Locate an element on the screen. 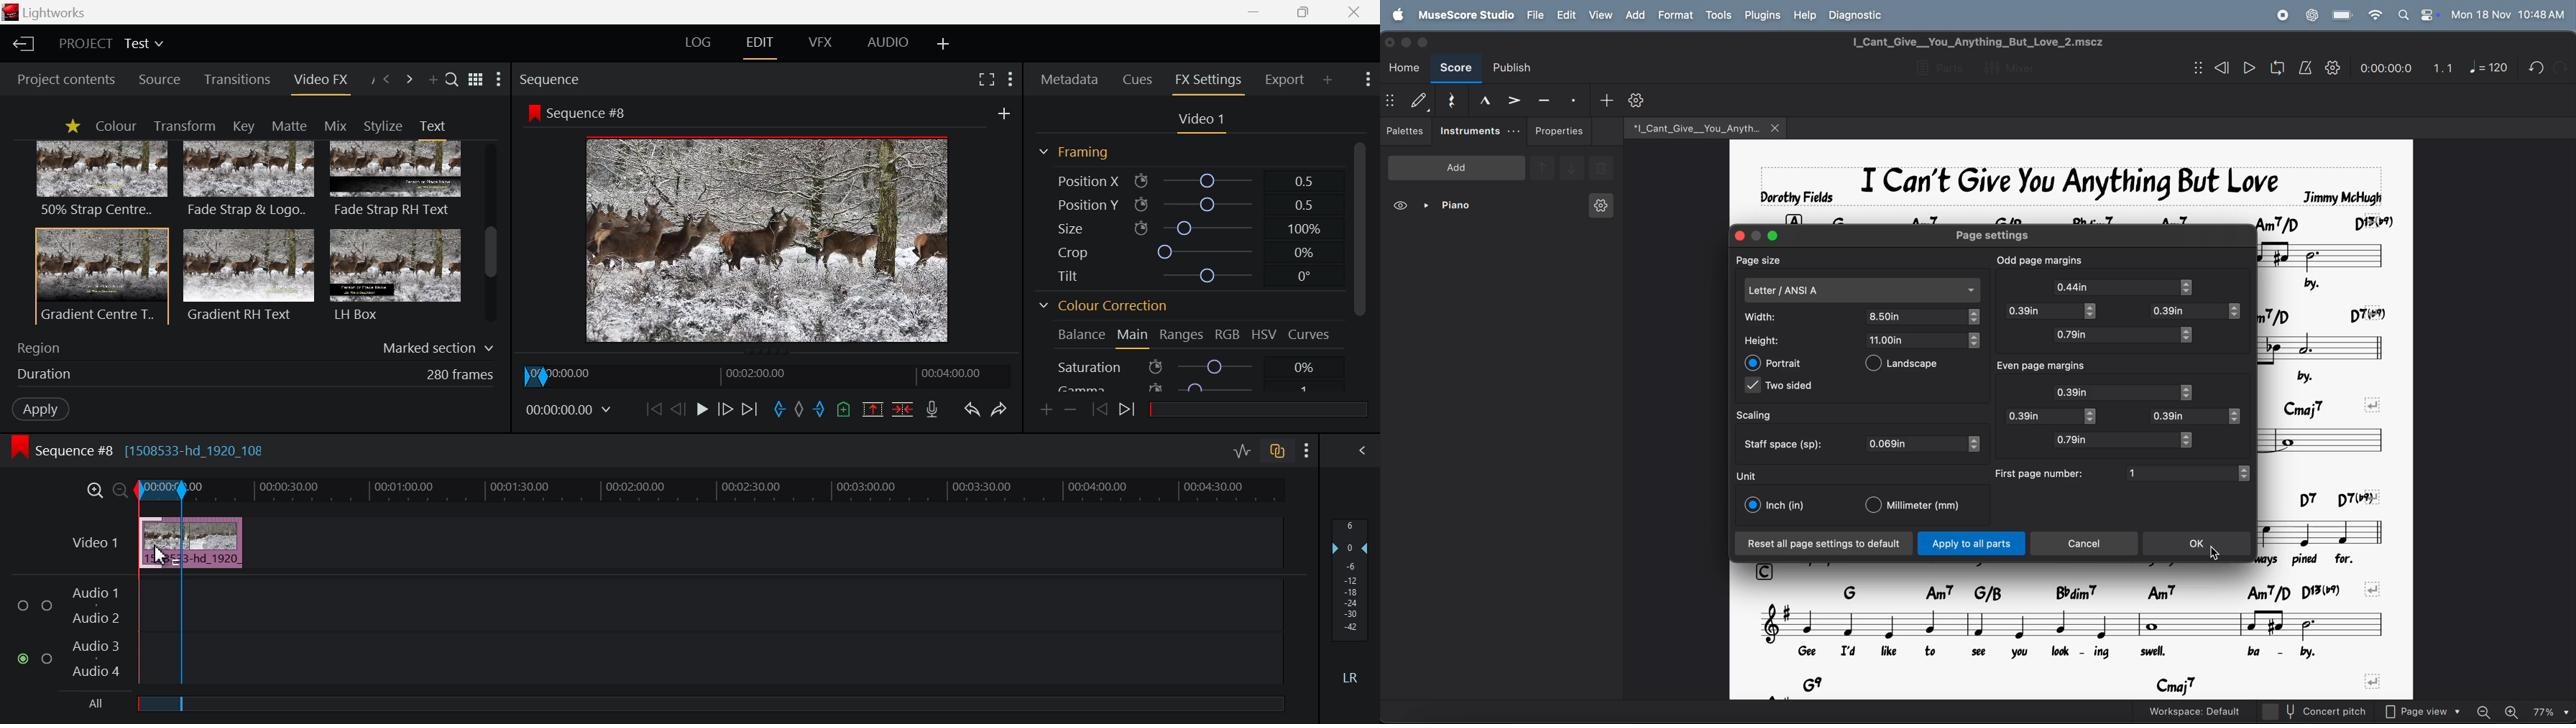 The height and width of the screenshot is (728, 2576). chord symbols is located at coordinates (2321, 497).